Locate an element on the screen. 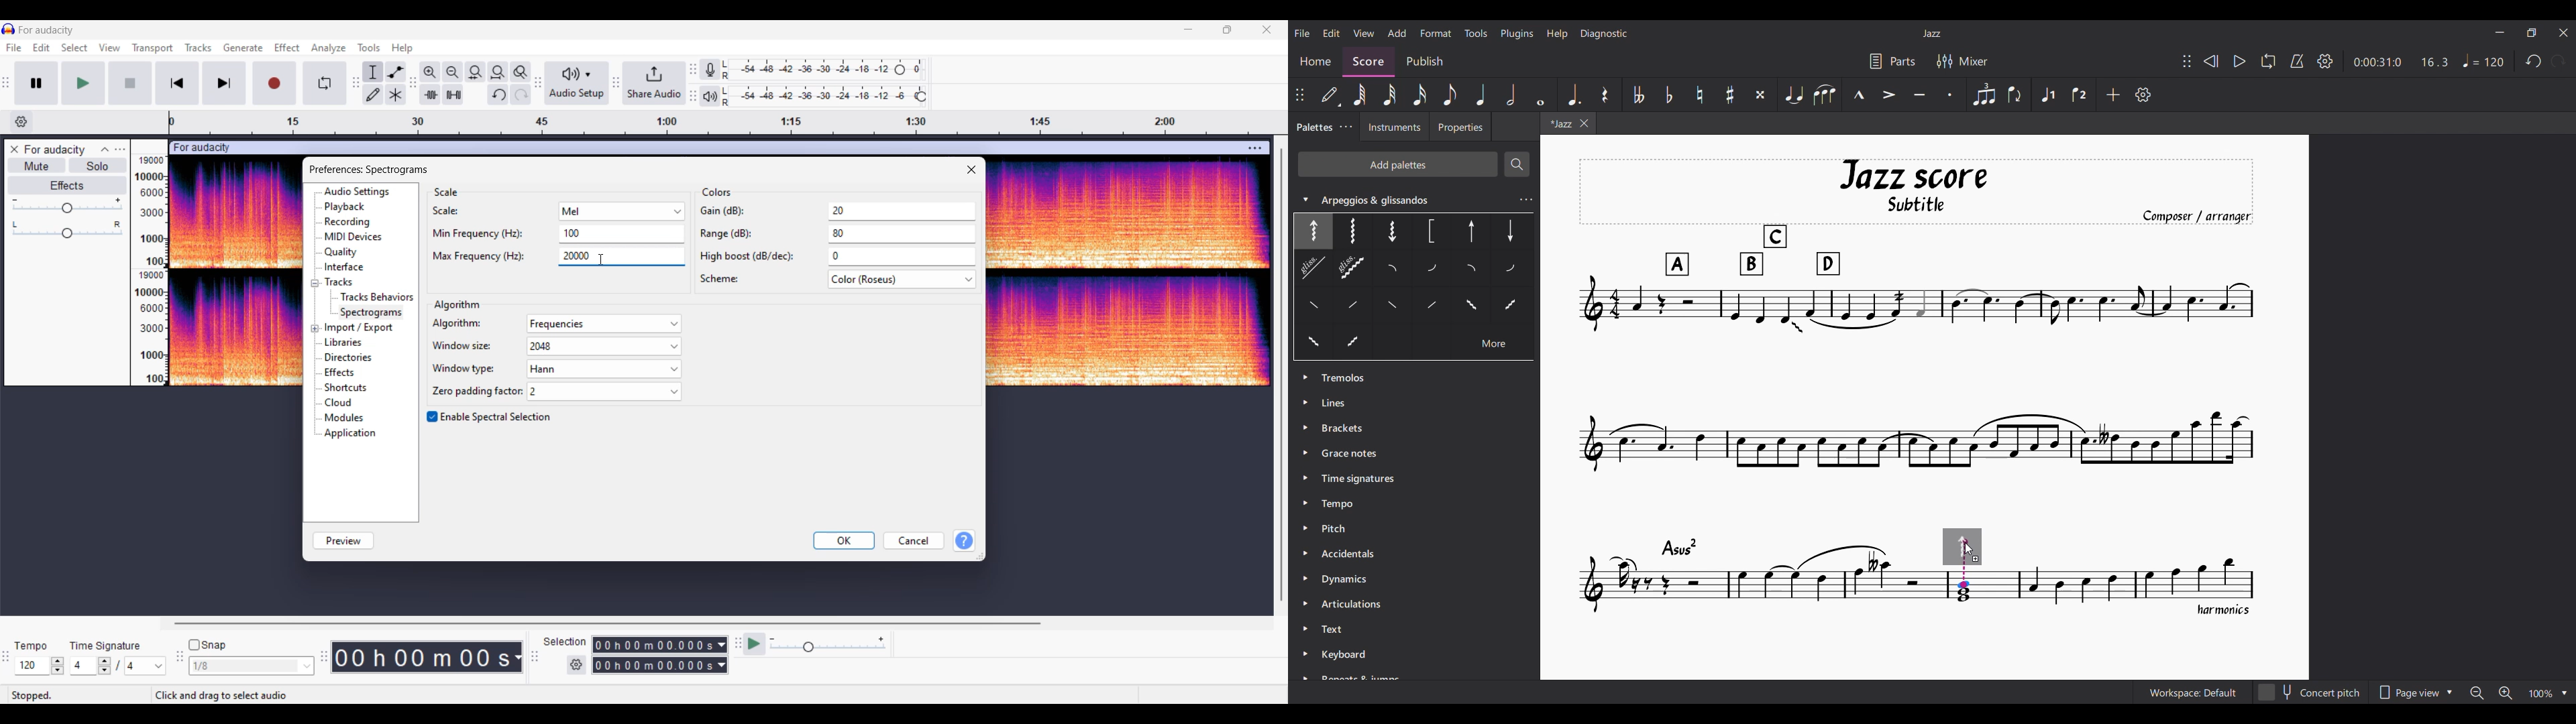 The image size is (2576, 728). Slur is located at coordinates (1824, 95).